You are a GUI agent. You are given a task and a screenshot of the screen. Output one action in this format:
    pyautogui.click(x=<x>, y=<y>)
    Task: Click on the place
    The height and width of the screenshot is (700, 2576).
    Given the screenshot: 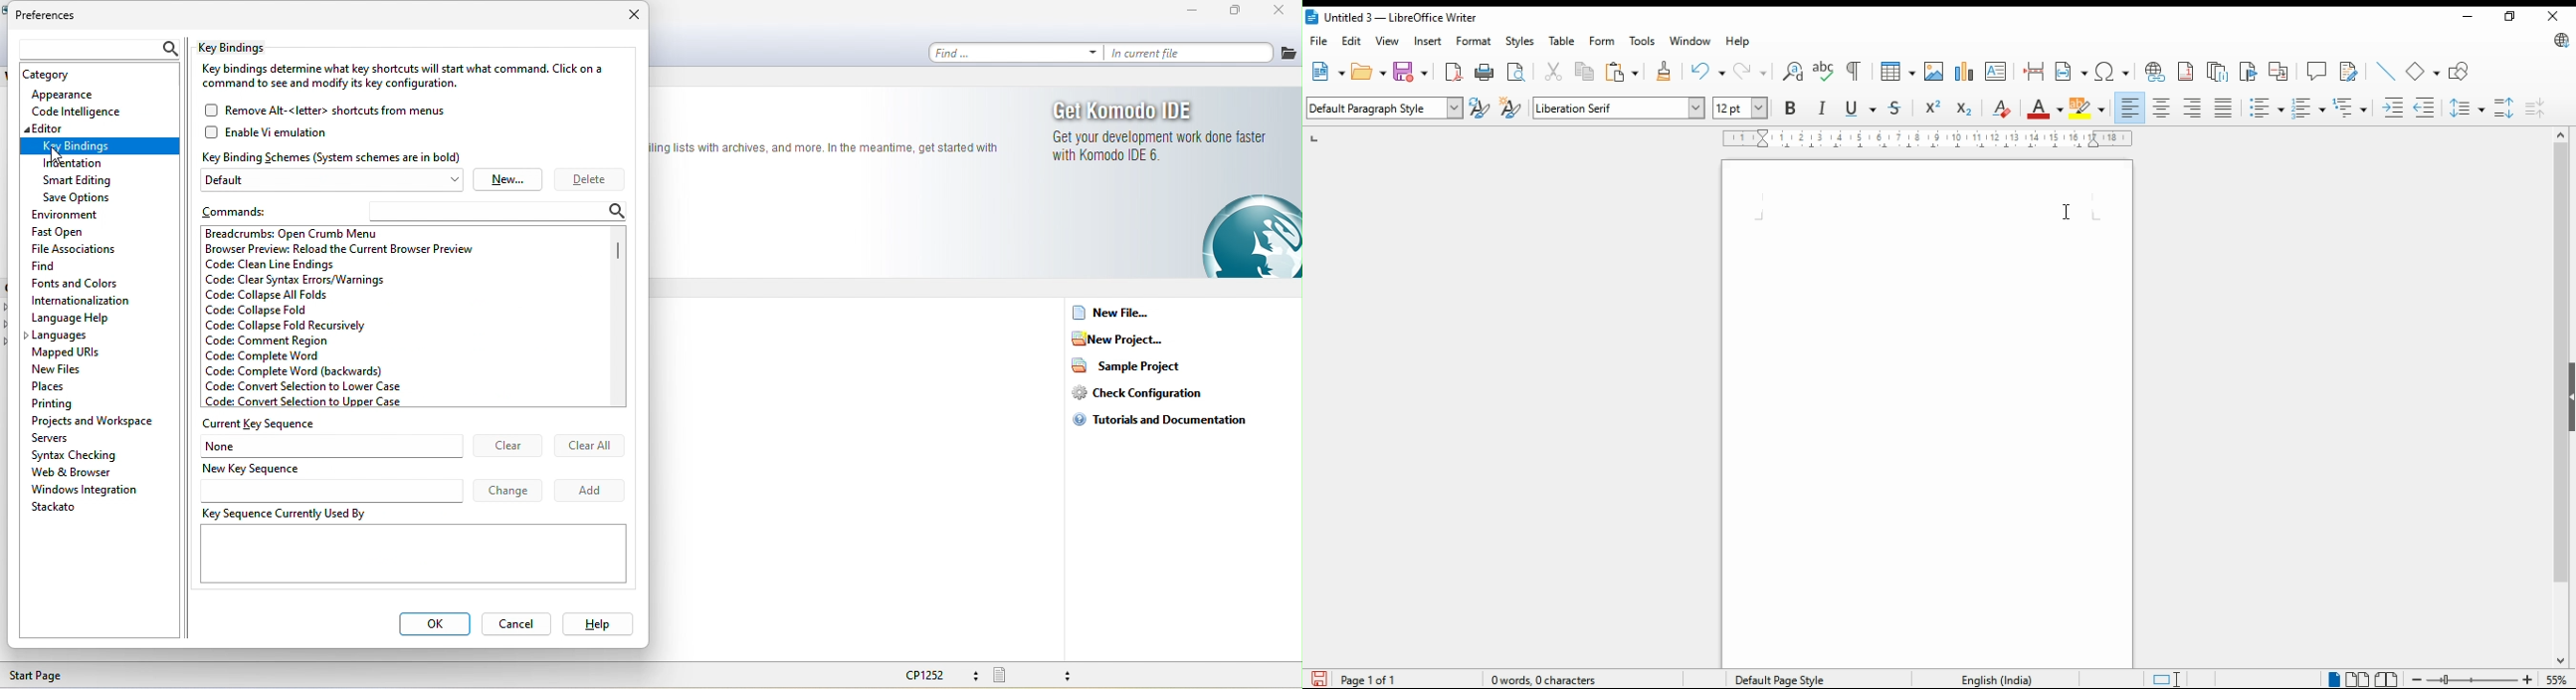 What is the action you would take?
    pyautogui.click(x=67, y=386)
    